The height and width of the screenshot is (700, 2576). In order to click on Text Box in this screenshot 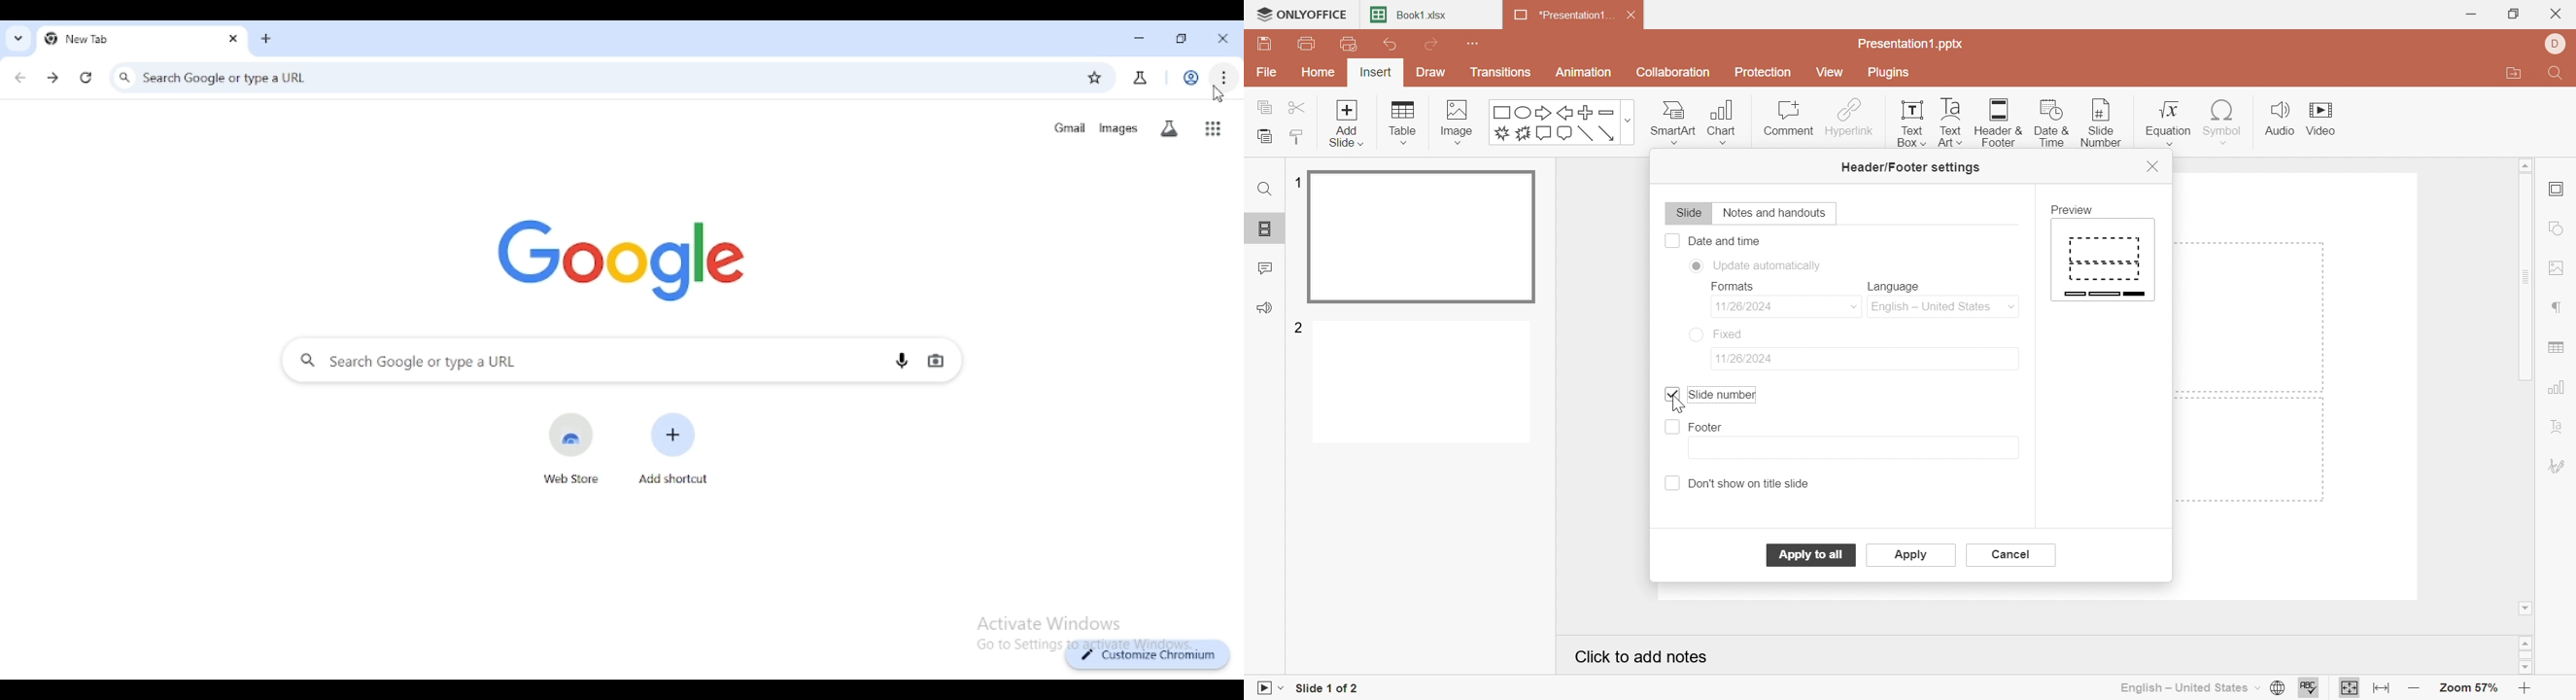, I will do `click(1907, 122)`.